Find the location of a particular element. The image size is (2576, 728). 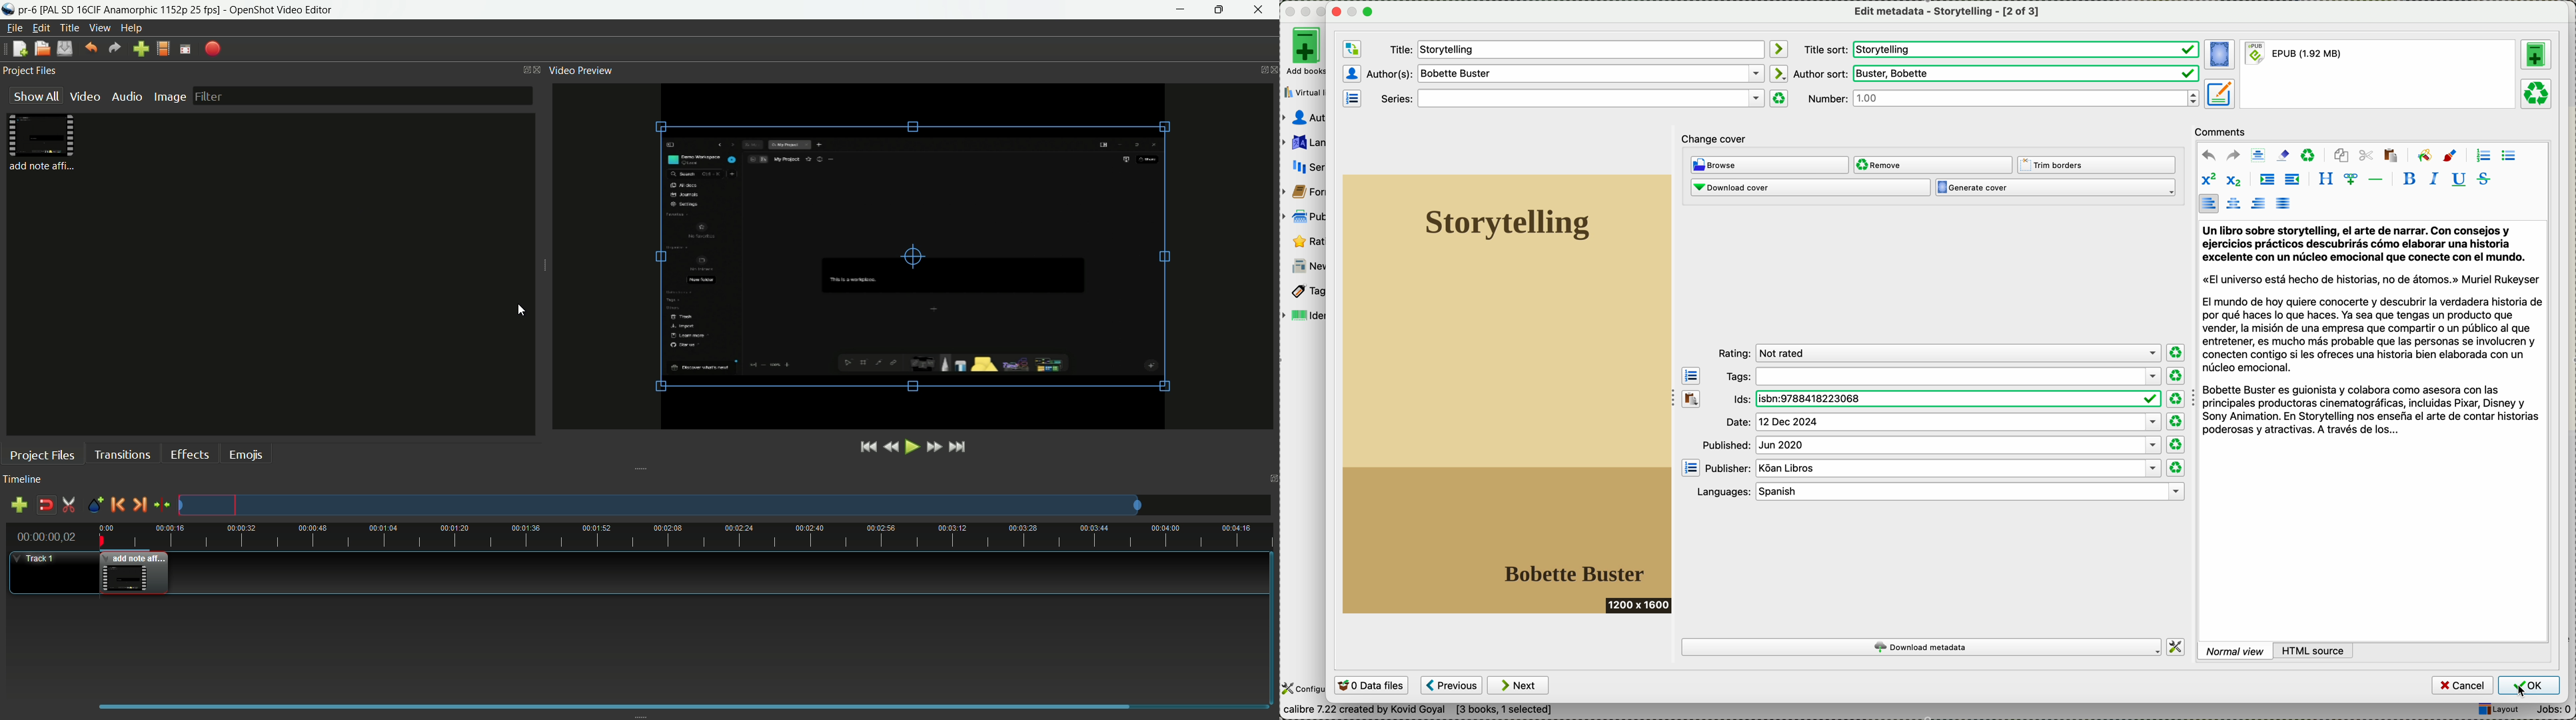

profile is located at coordinates (131, 10).